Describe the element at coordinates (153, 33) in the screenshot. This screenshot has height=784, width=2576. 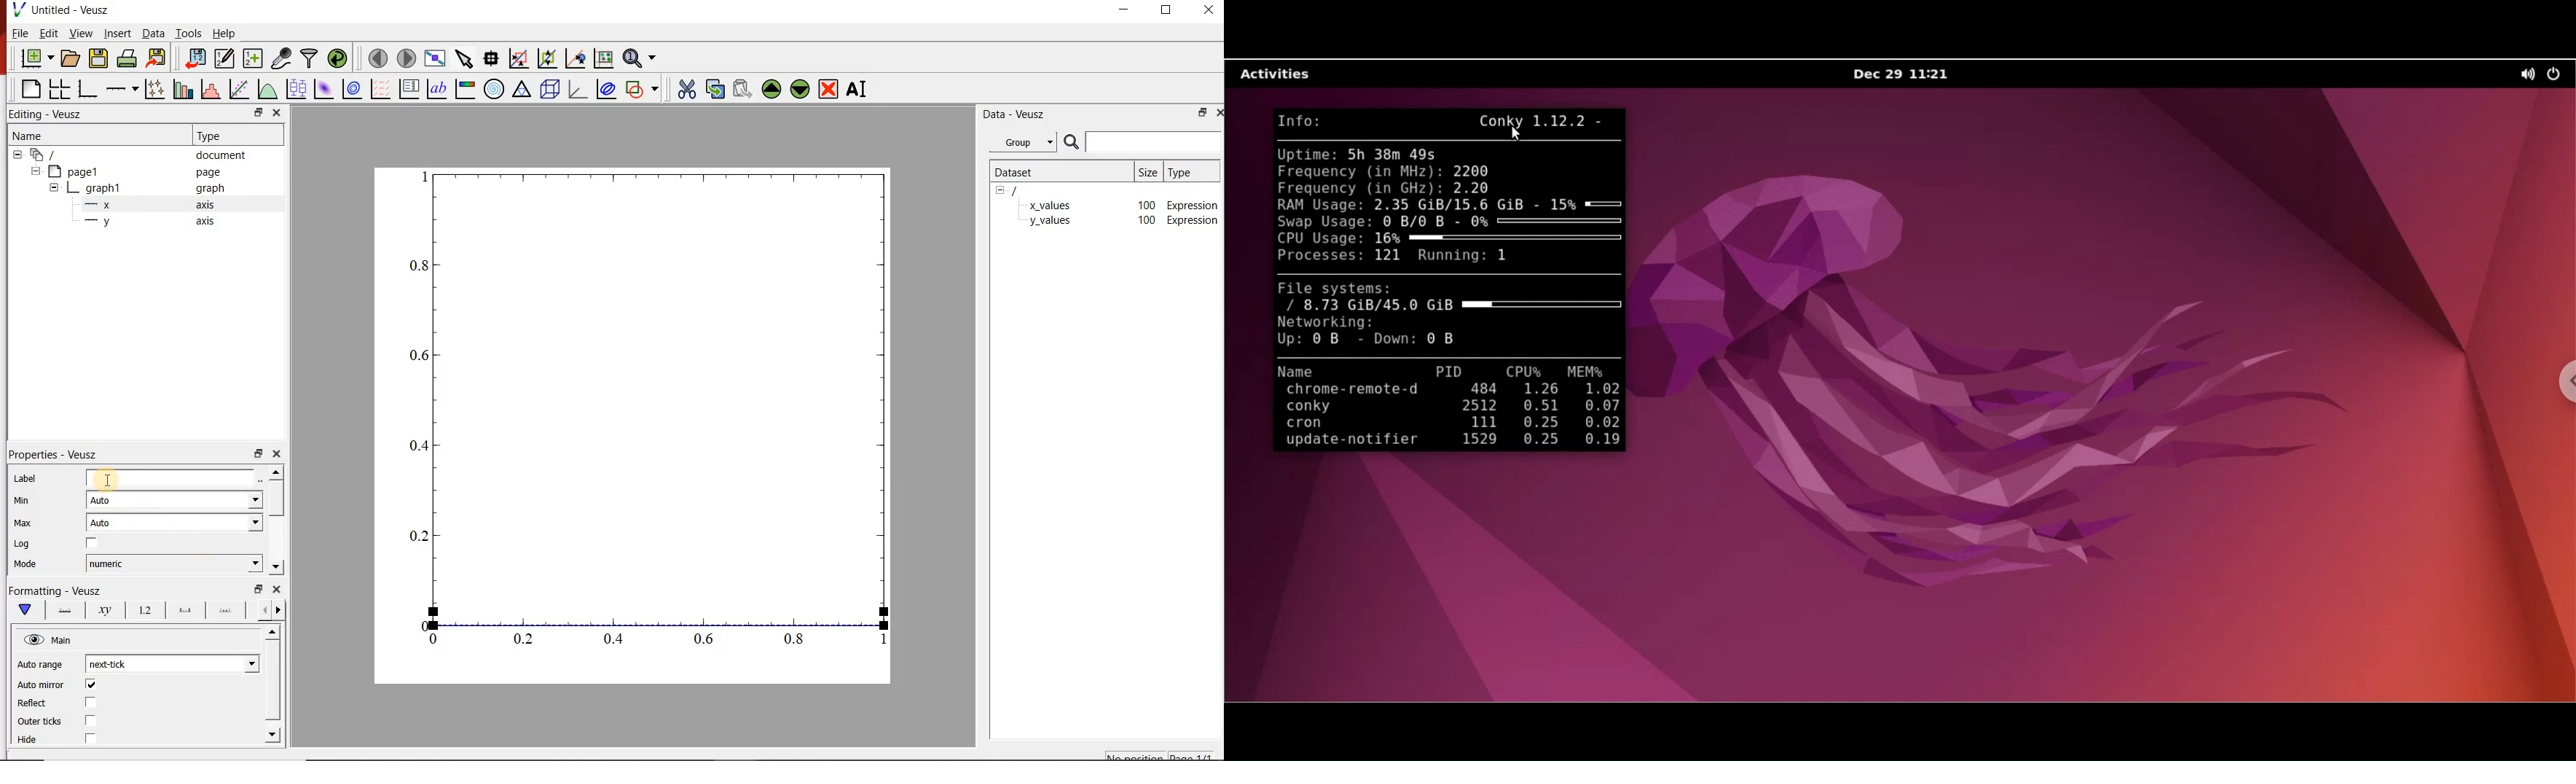
I see `data` at that location.